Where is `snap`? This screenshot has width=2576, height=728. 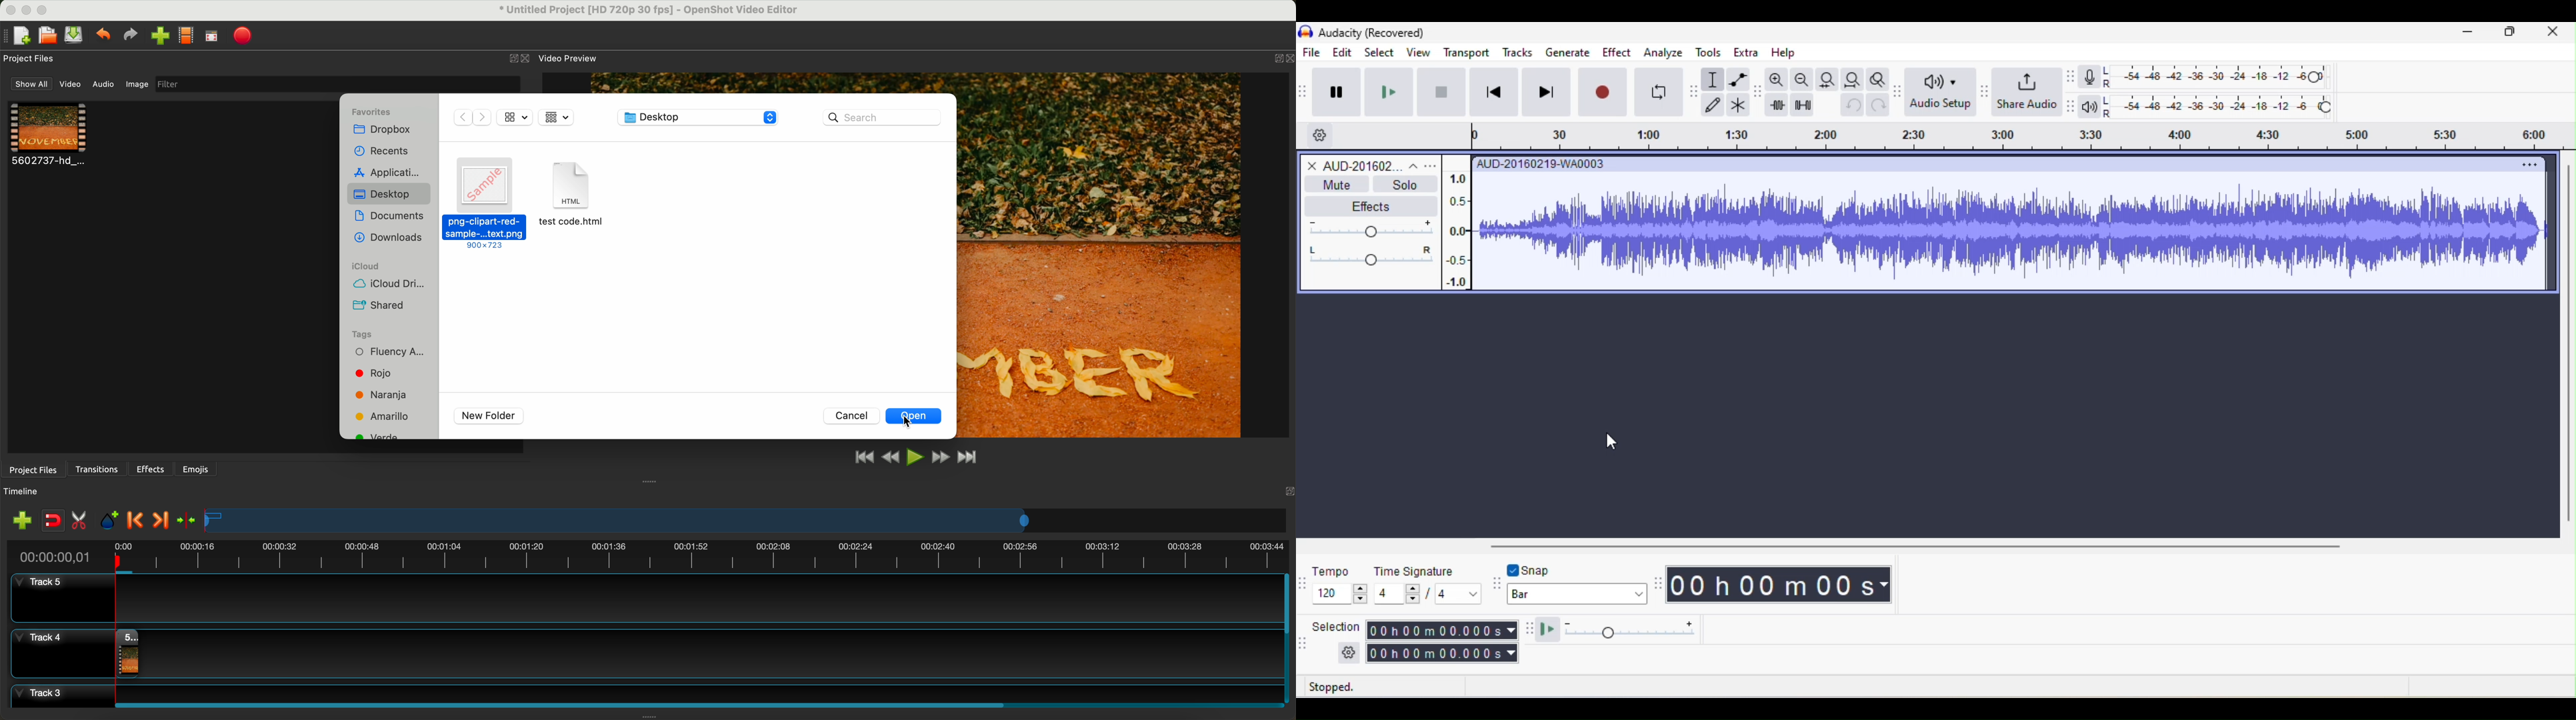
snap is located at coordinates (1553, 569).